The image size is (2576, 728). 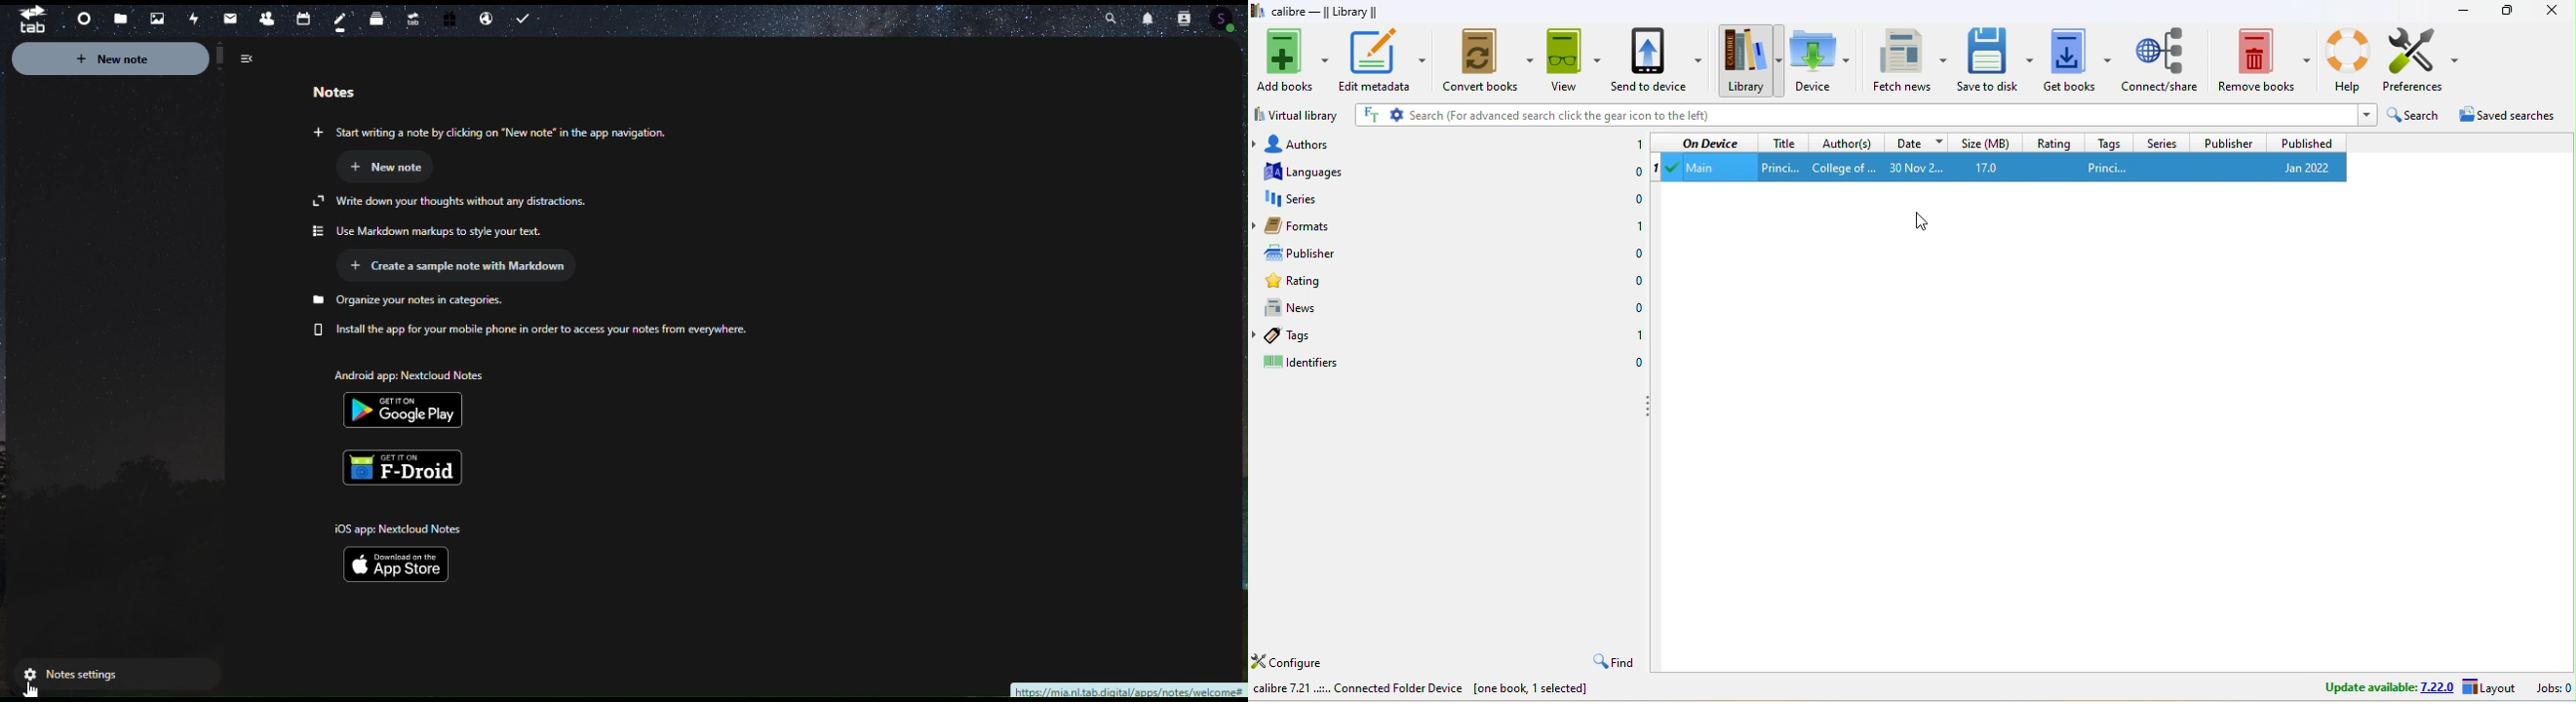 What do you see at coordinates (2145, 166) in the screenshot?
I see `princi` at bounding box center [2145, 166].